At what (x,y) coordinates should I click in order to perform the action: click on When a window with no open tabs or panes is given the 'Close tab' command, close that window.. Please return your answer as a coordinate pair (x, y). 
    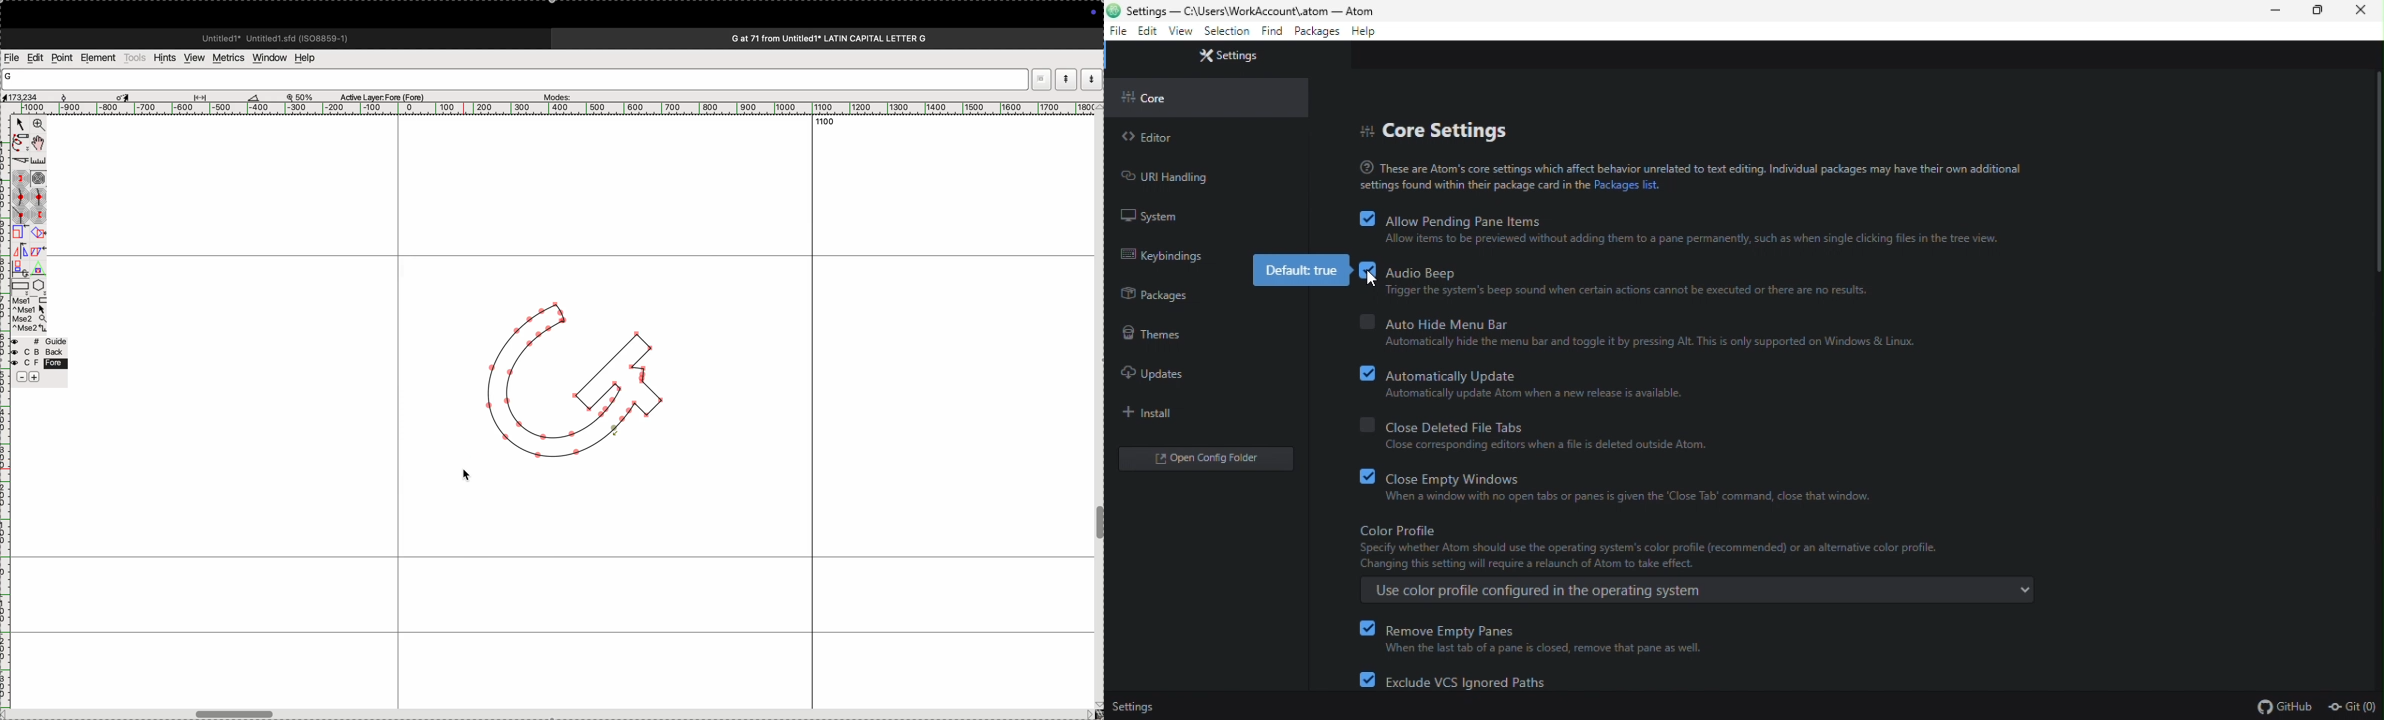
    Looking at the image, I should click on (1637, 501).